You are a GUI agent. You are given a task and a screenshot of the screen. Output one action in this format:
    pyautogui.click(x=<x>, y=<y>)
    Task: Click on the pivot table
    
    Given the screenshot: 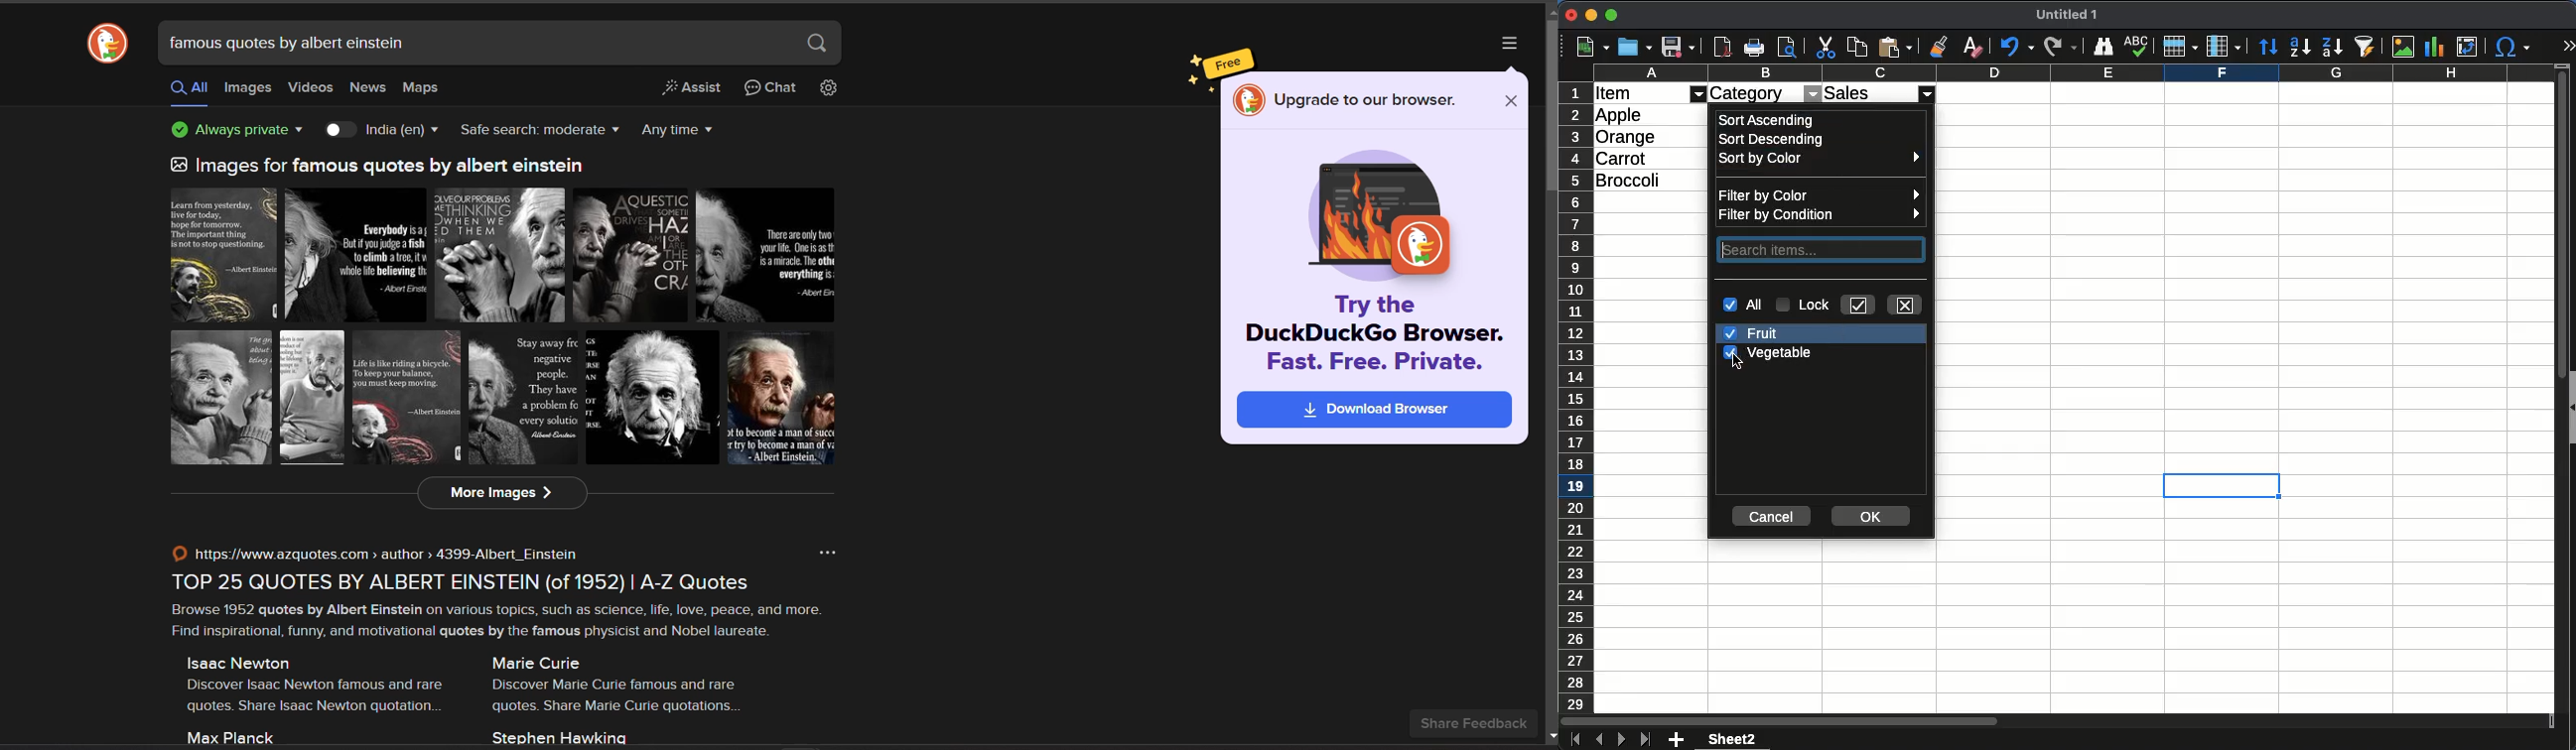 What is the action you would take?
    pyautogui.click(x=2471, y=44)
    